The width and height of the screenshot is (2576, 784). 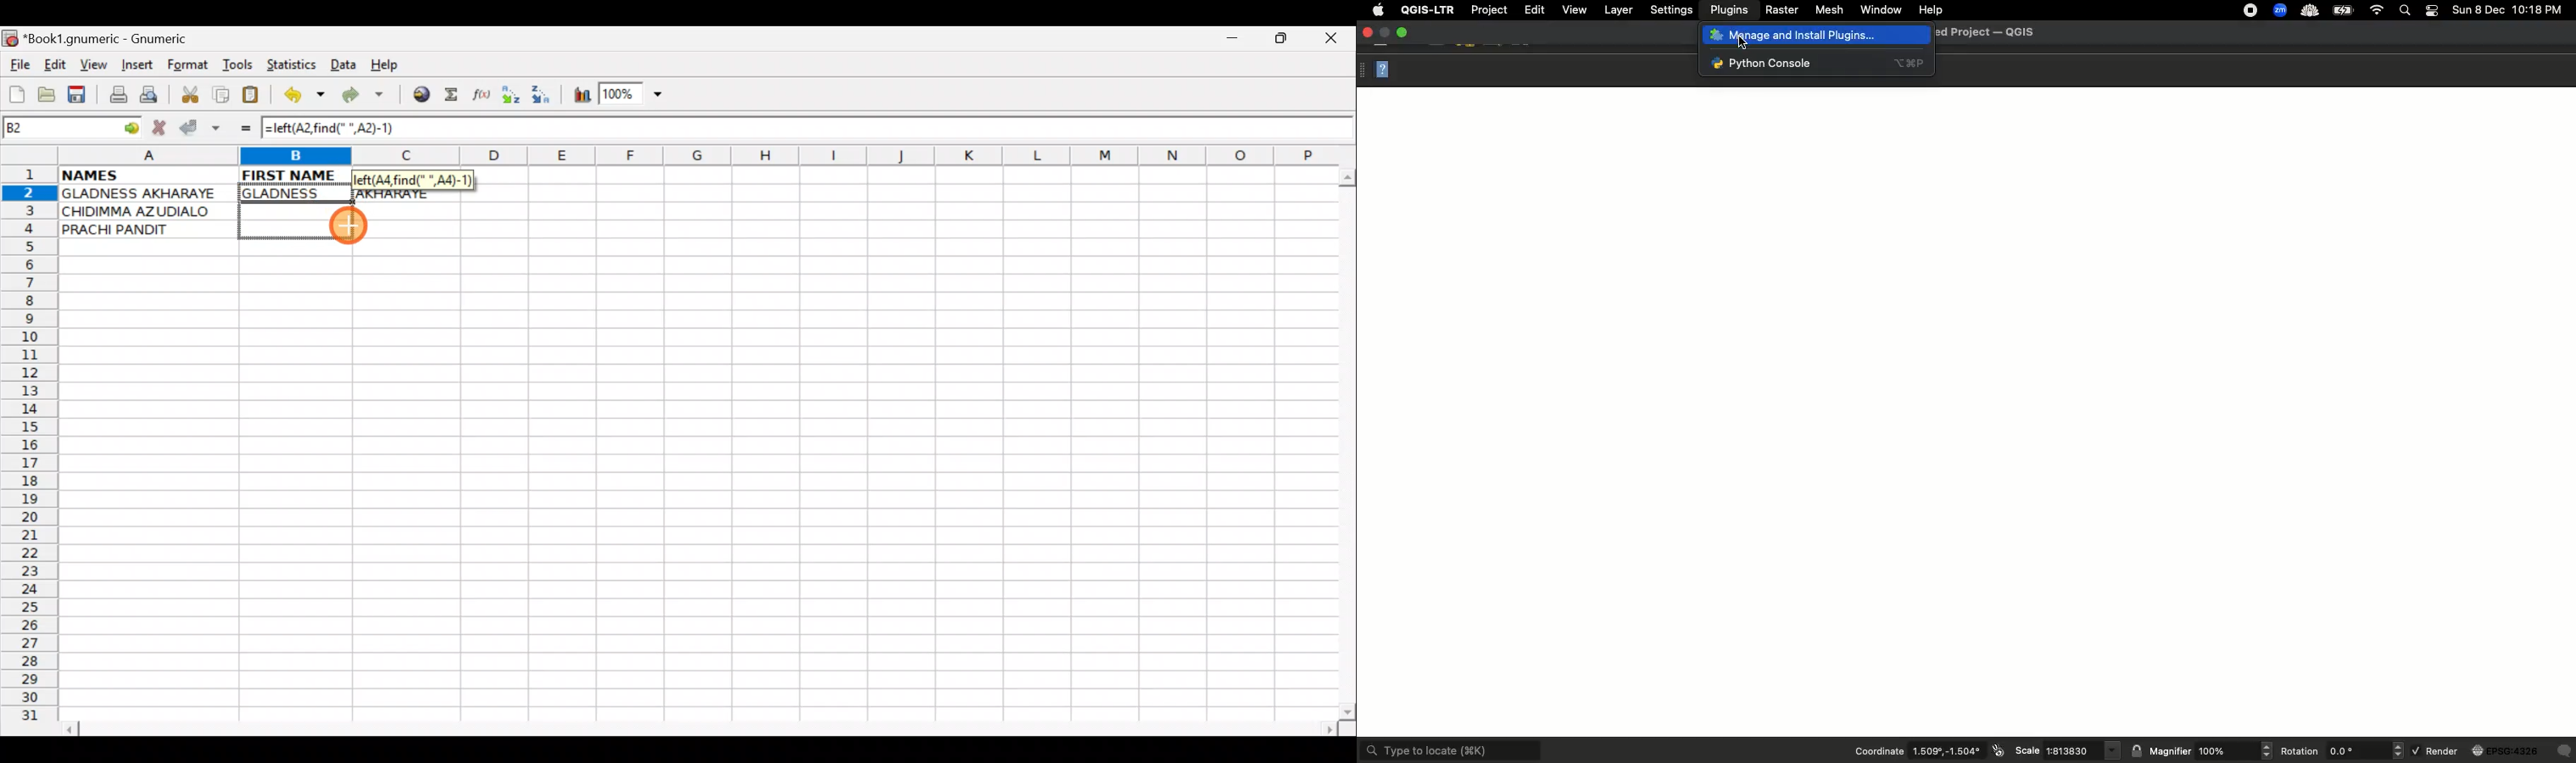 What do you see at coordinates (545, 98) in the screenshot?
I see `Sort Descending order` at bounding box center [545, 98].